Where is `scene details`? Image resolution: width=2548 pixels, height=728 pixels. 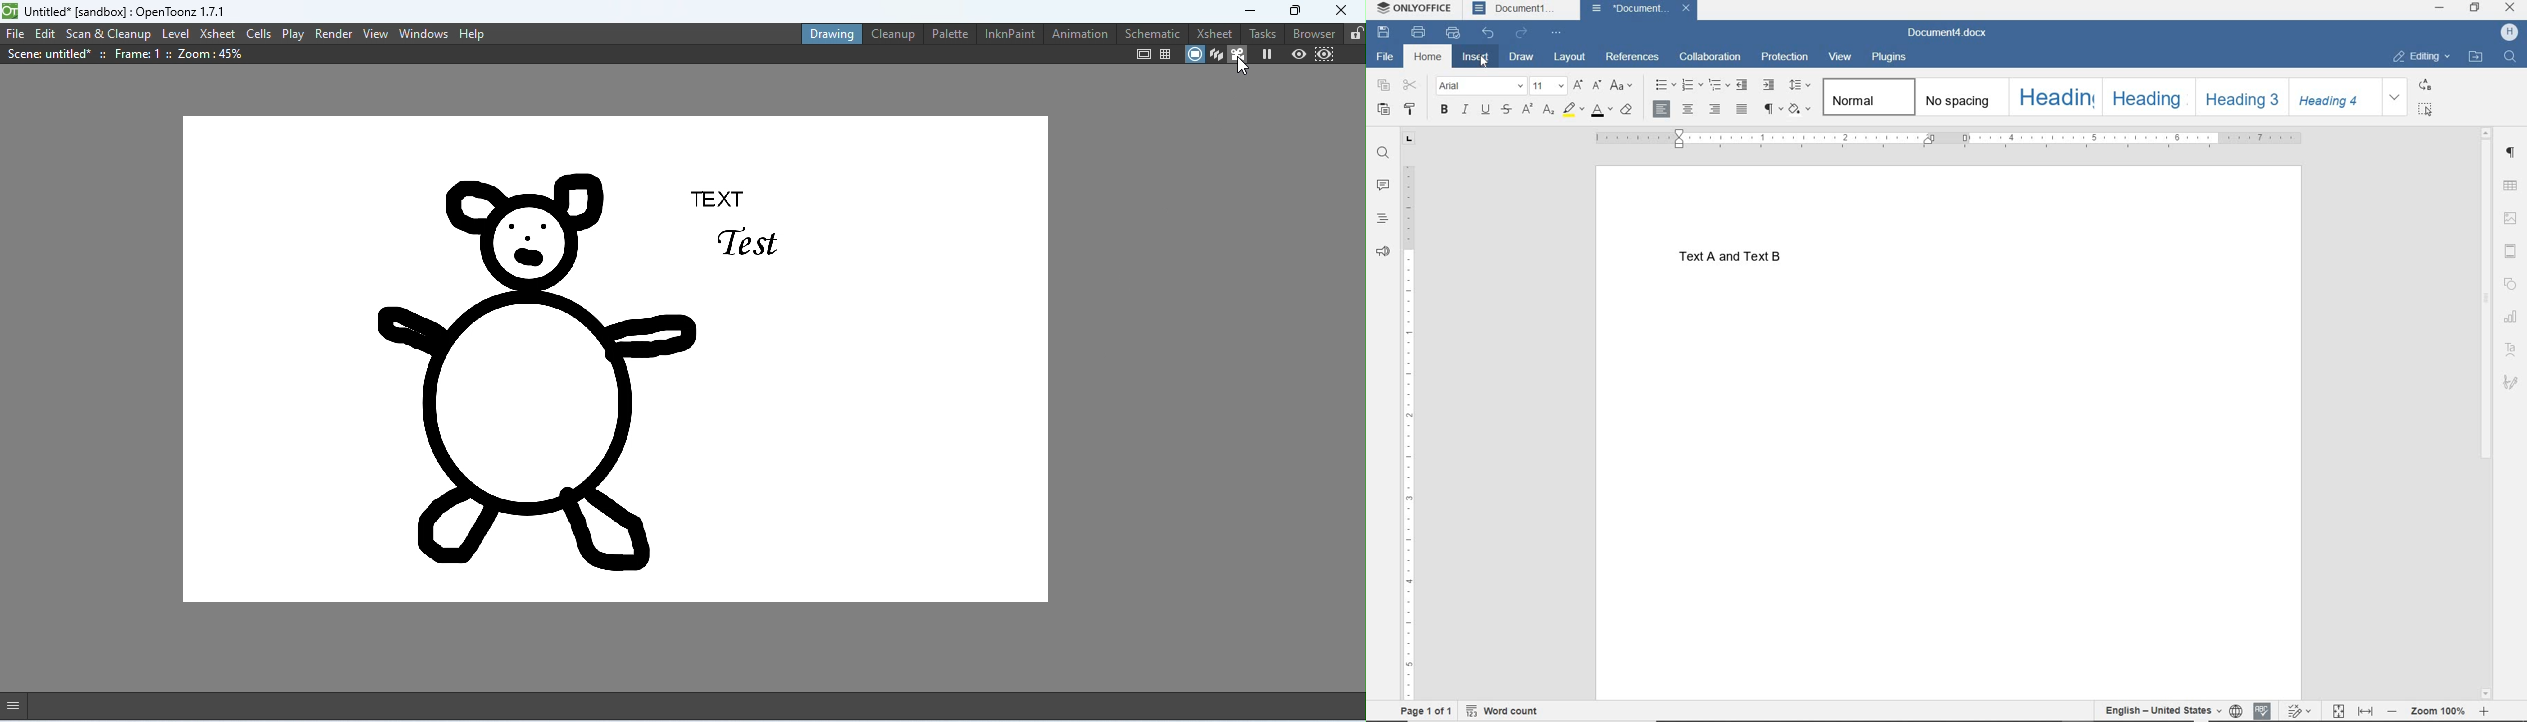 scene details is located at coordinates (125, 55).